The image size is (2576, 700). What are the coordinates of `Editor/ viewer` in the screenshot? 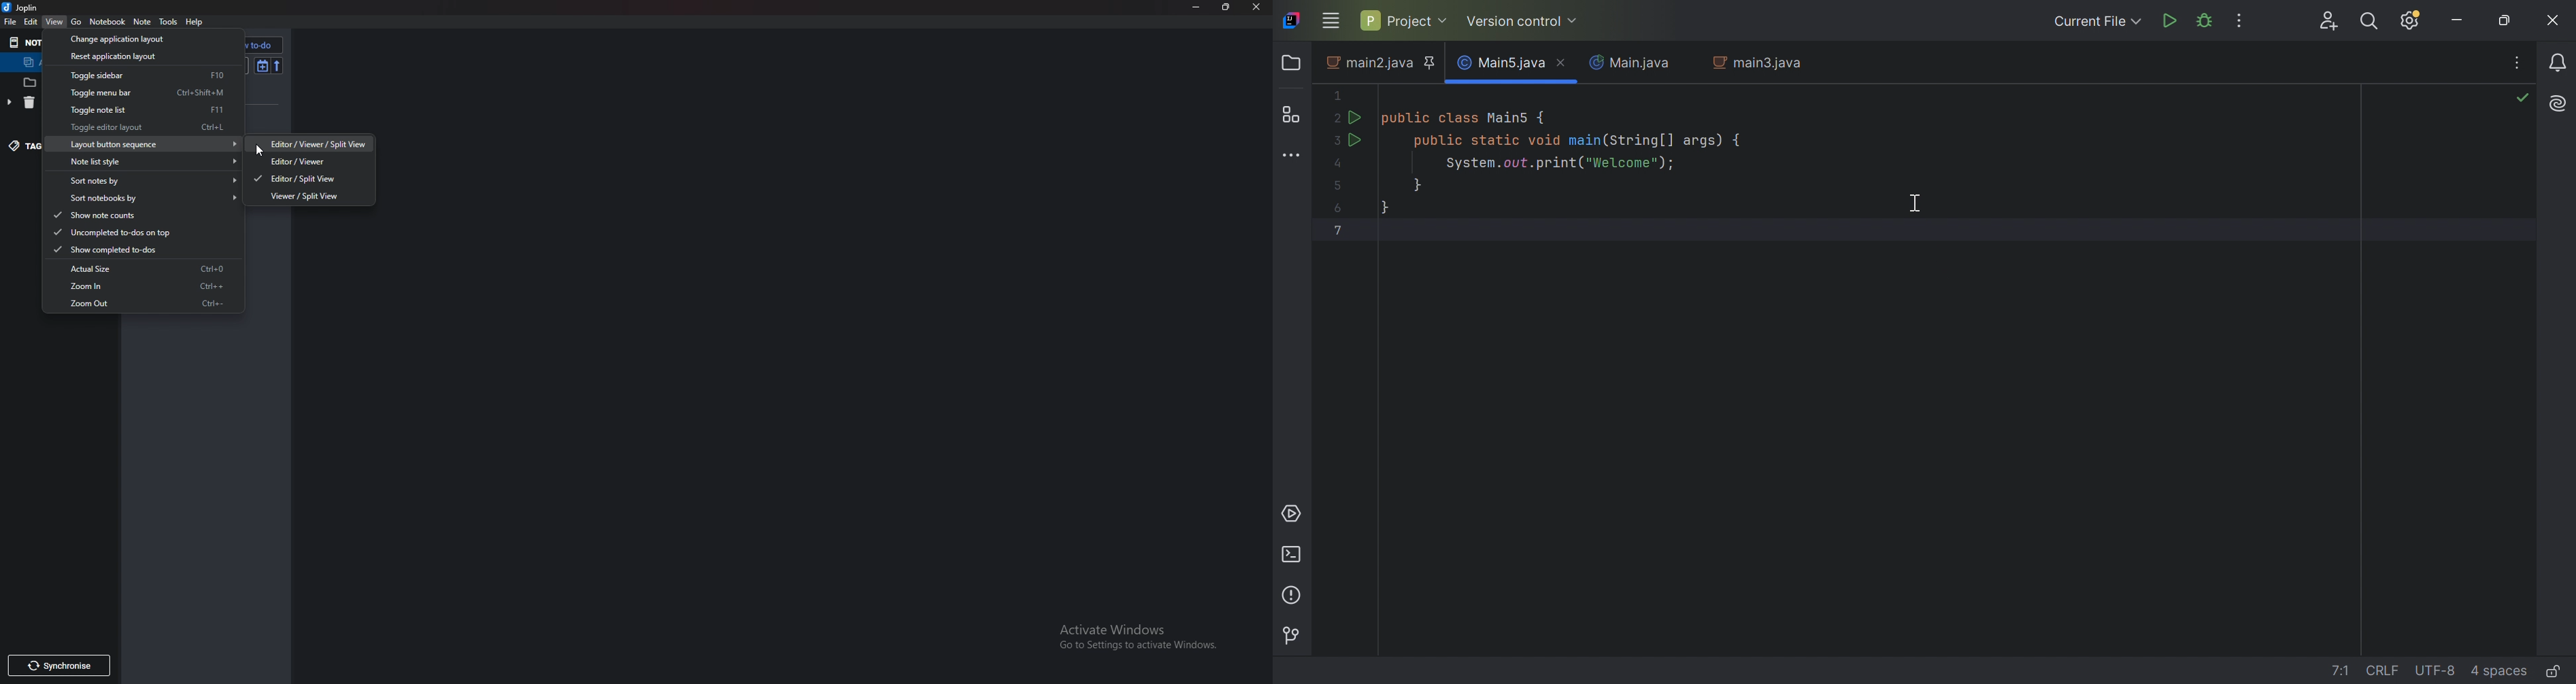 It's located at (314, 161).